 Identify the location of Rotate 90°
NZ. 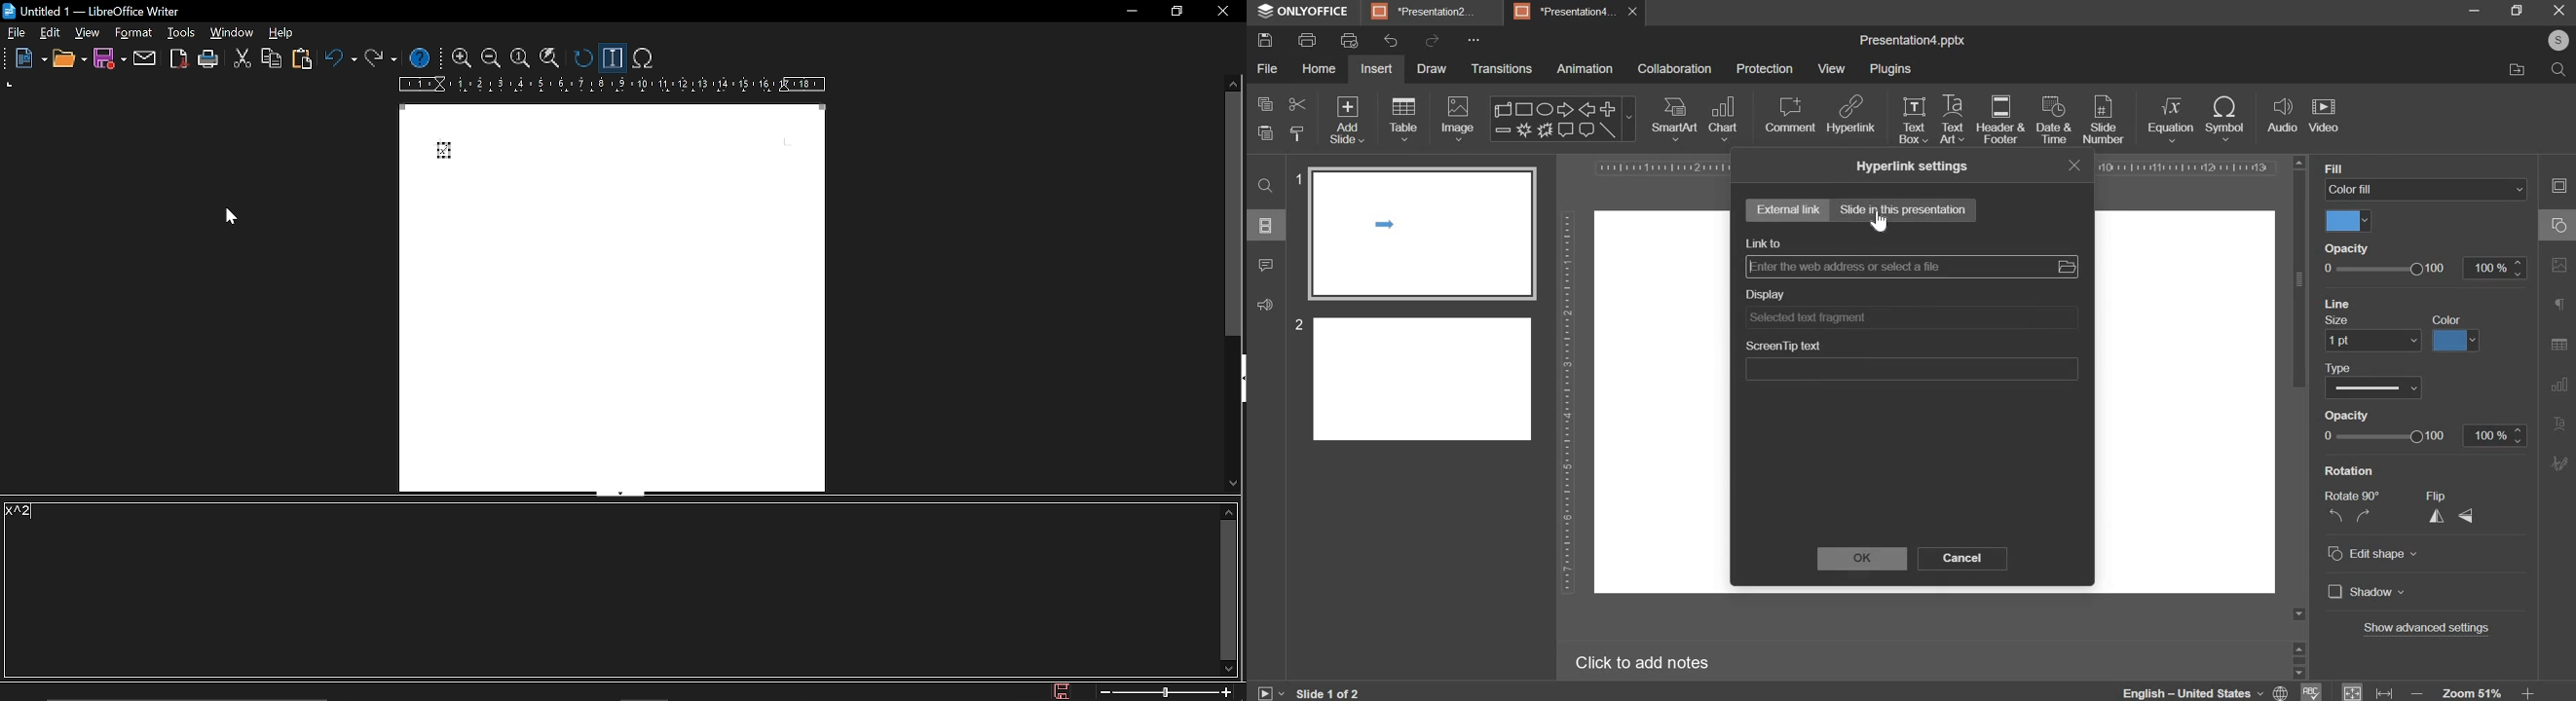
(2349, 509).